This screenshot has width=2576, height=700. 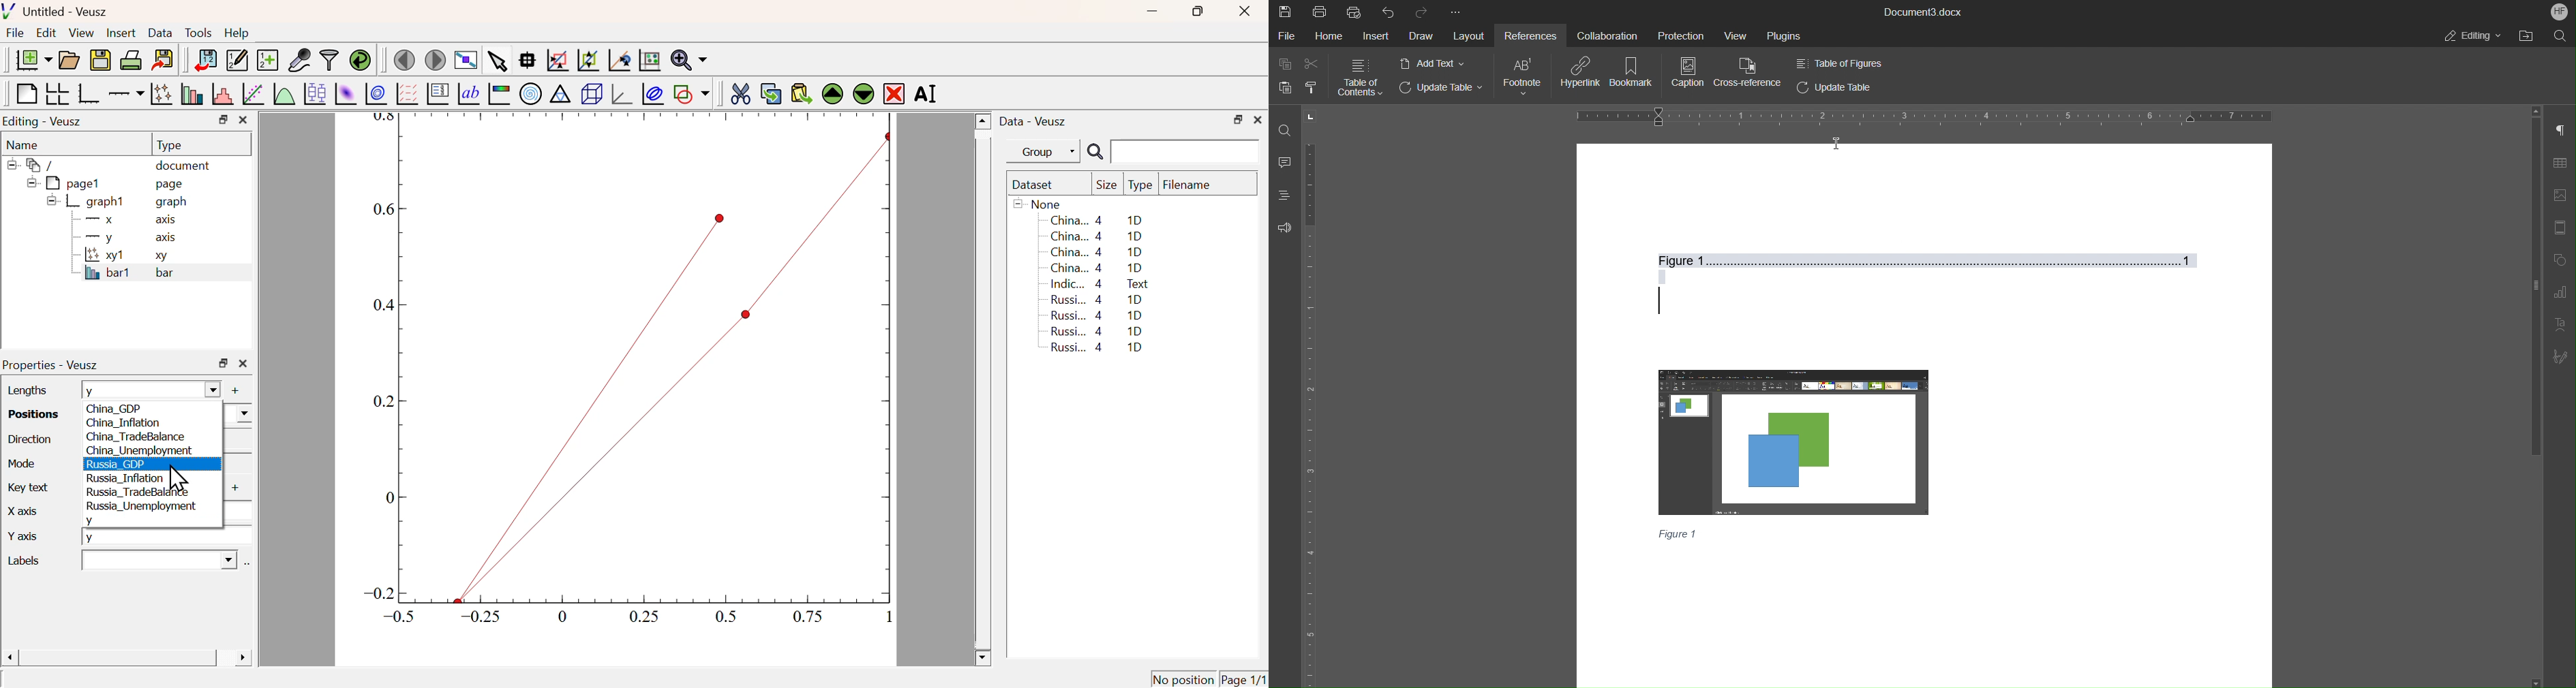 I want to click on Size, so click(x=1107, y=186).